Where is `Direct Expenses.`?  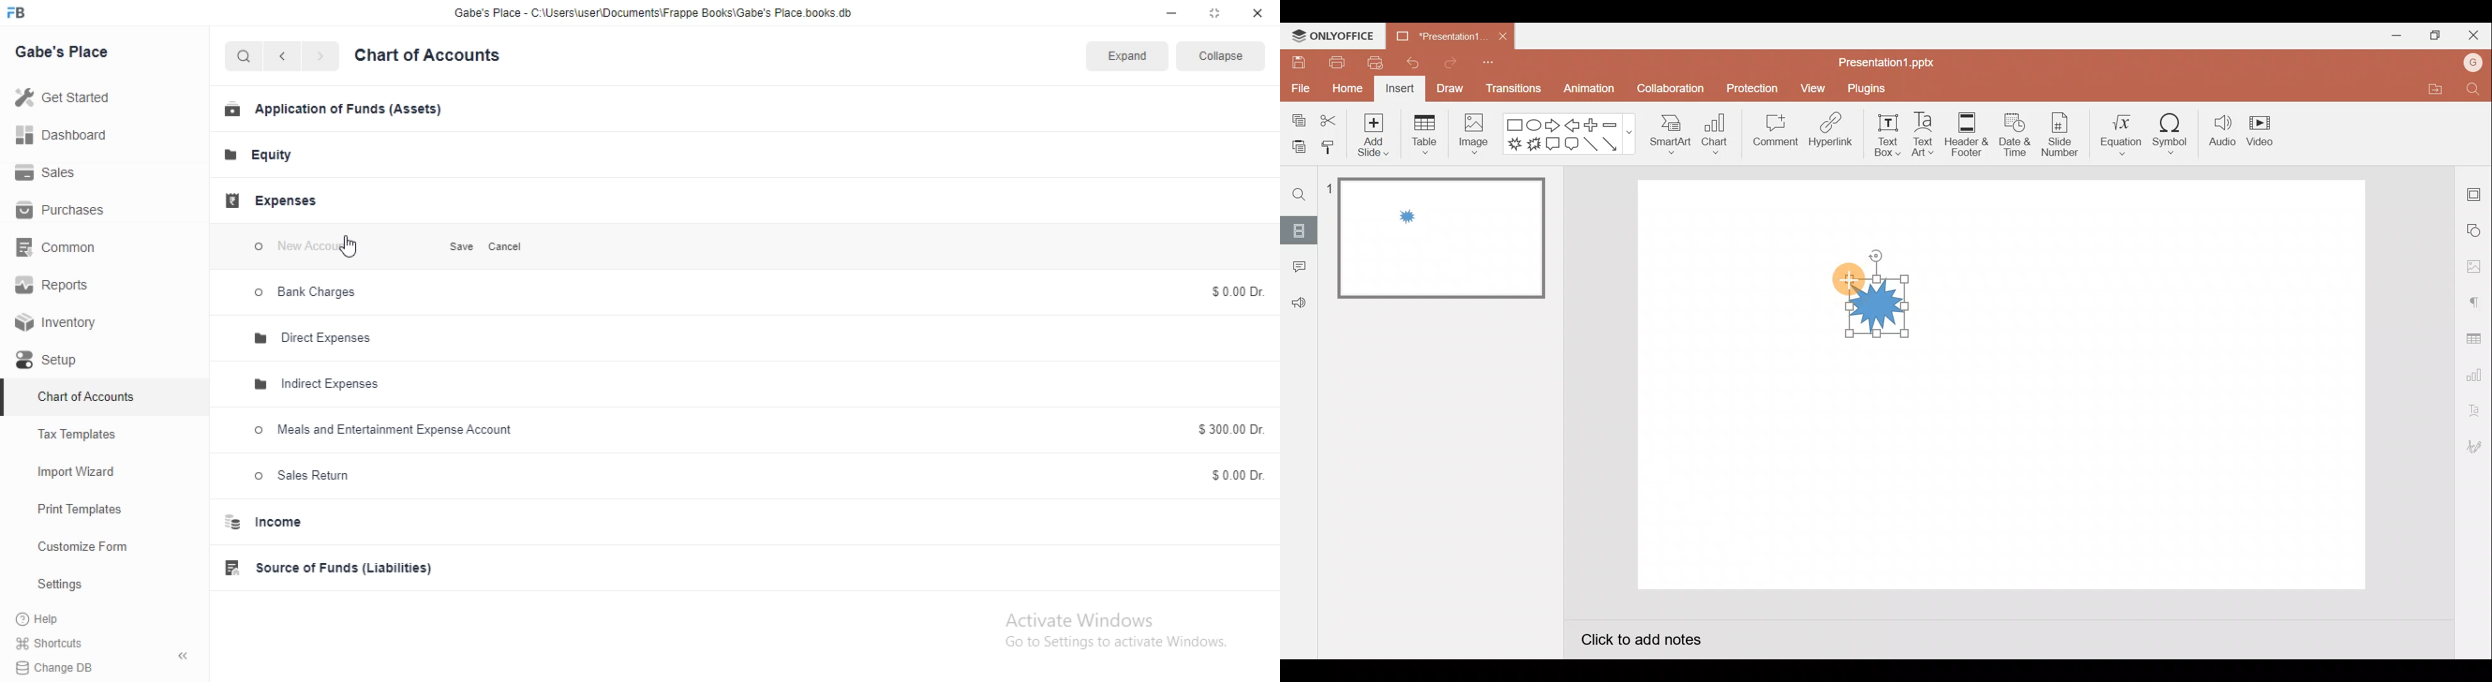
Direct Expenses. is located at coordinates (326, 338).